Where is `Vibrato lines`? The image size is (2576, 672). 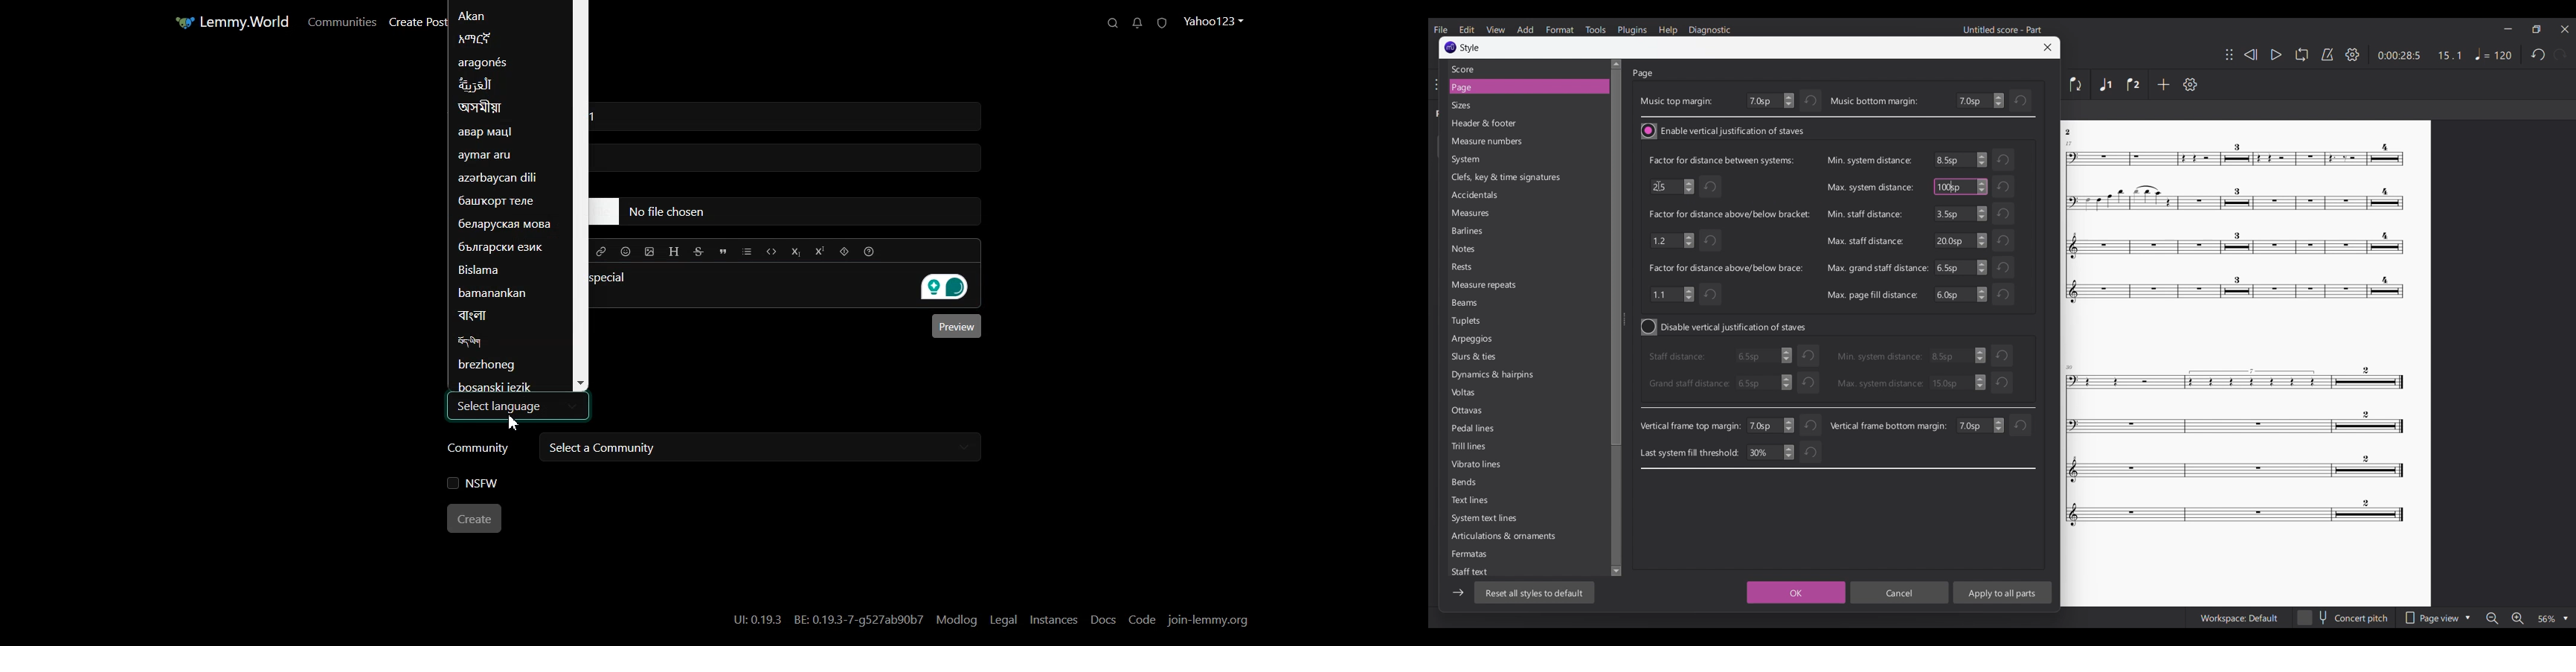 Vibrato lines is located at coordinates (1493, 466).